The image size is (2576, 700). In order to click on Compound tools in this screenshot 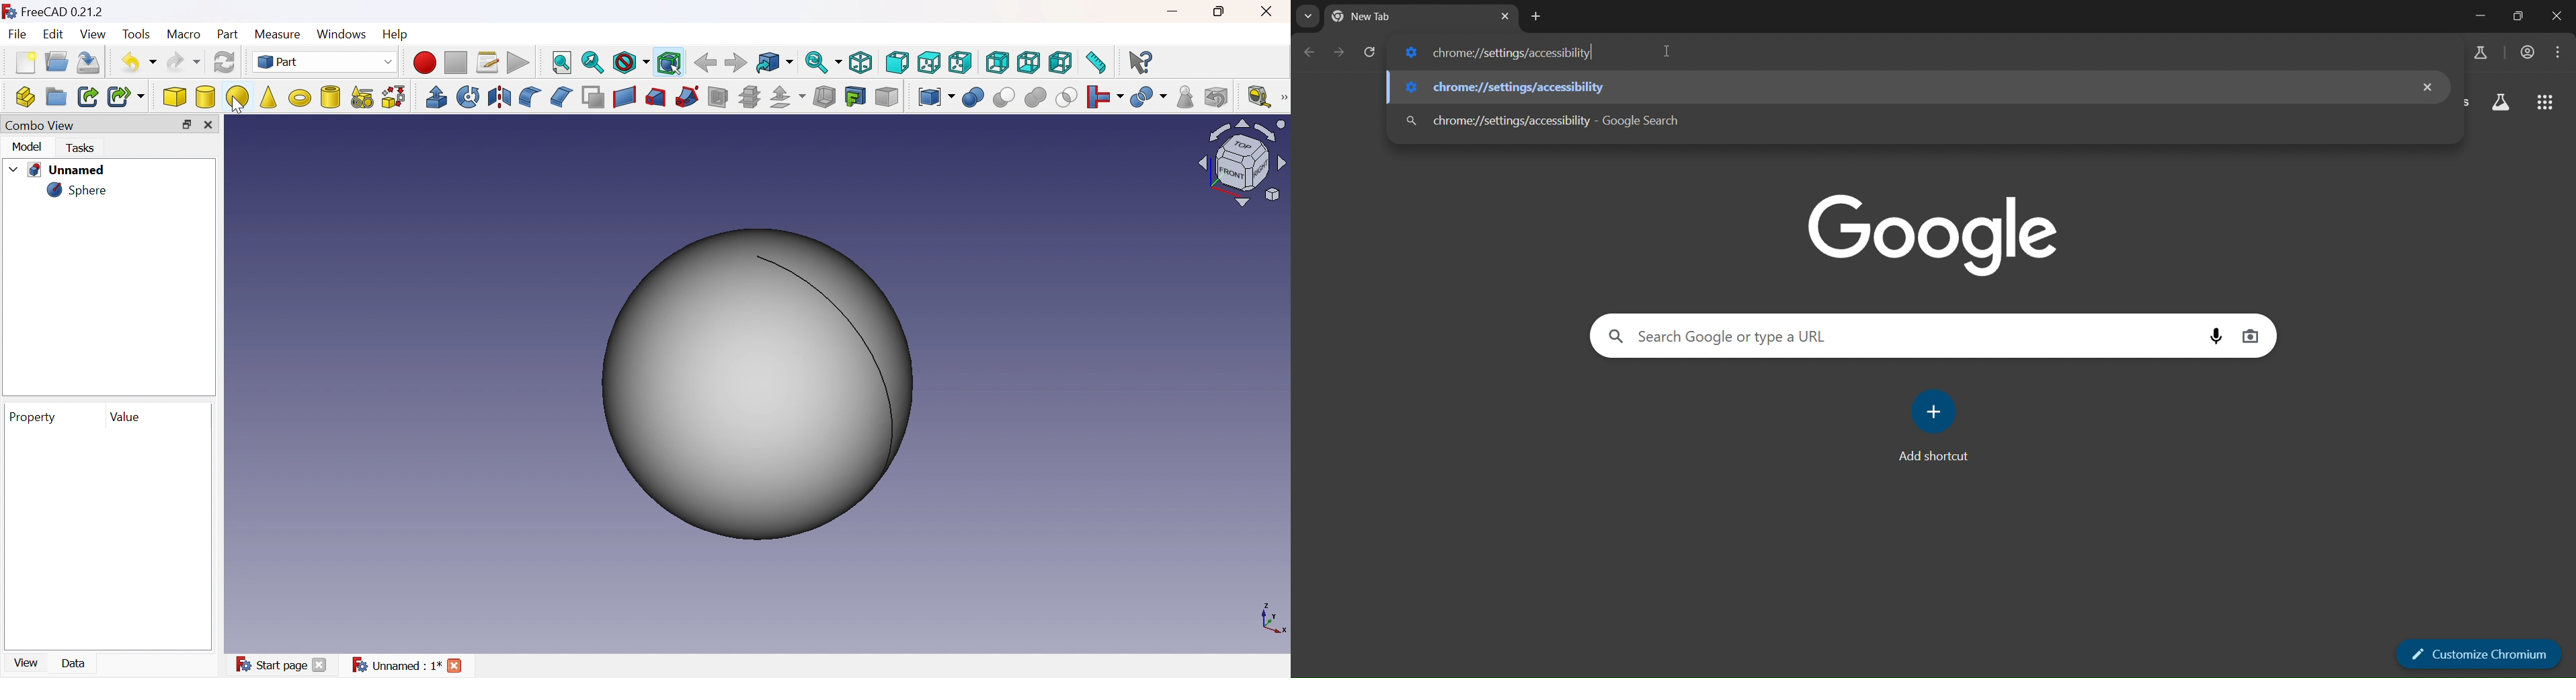, I will do `click(934, 97)`.